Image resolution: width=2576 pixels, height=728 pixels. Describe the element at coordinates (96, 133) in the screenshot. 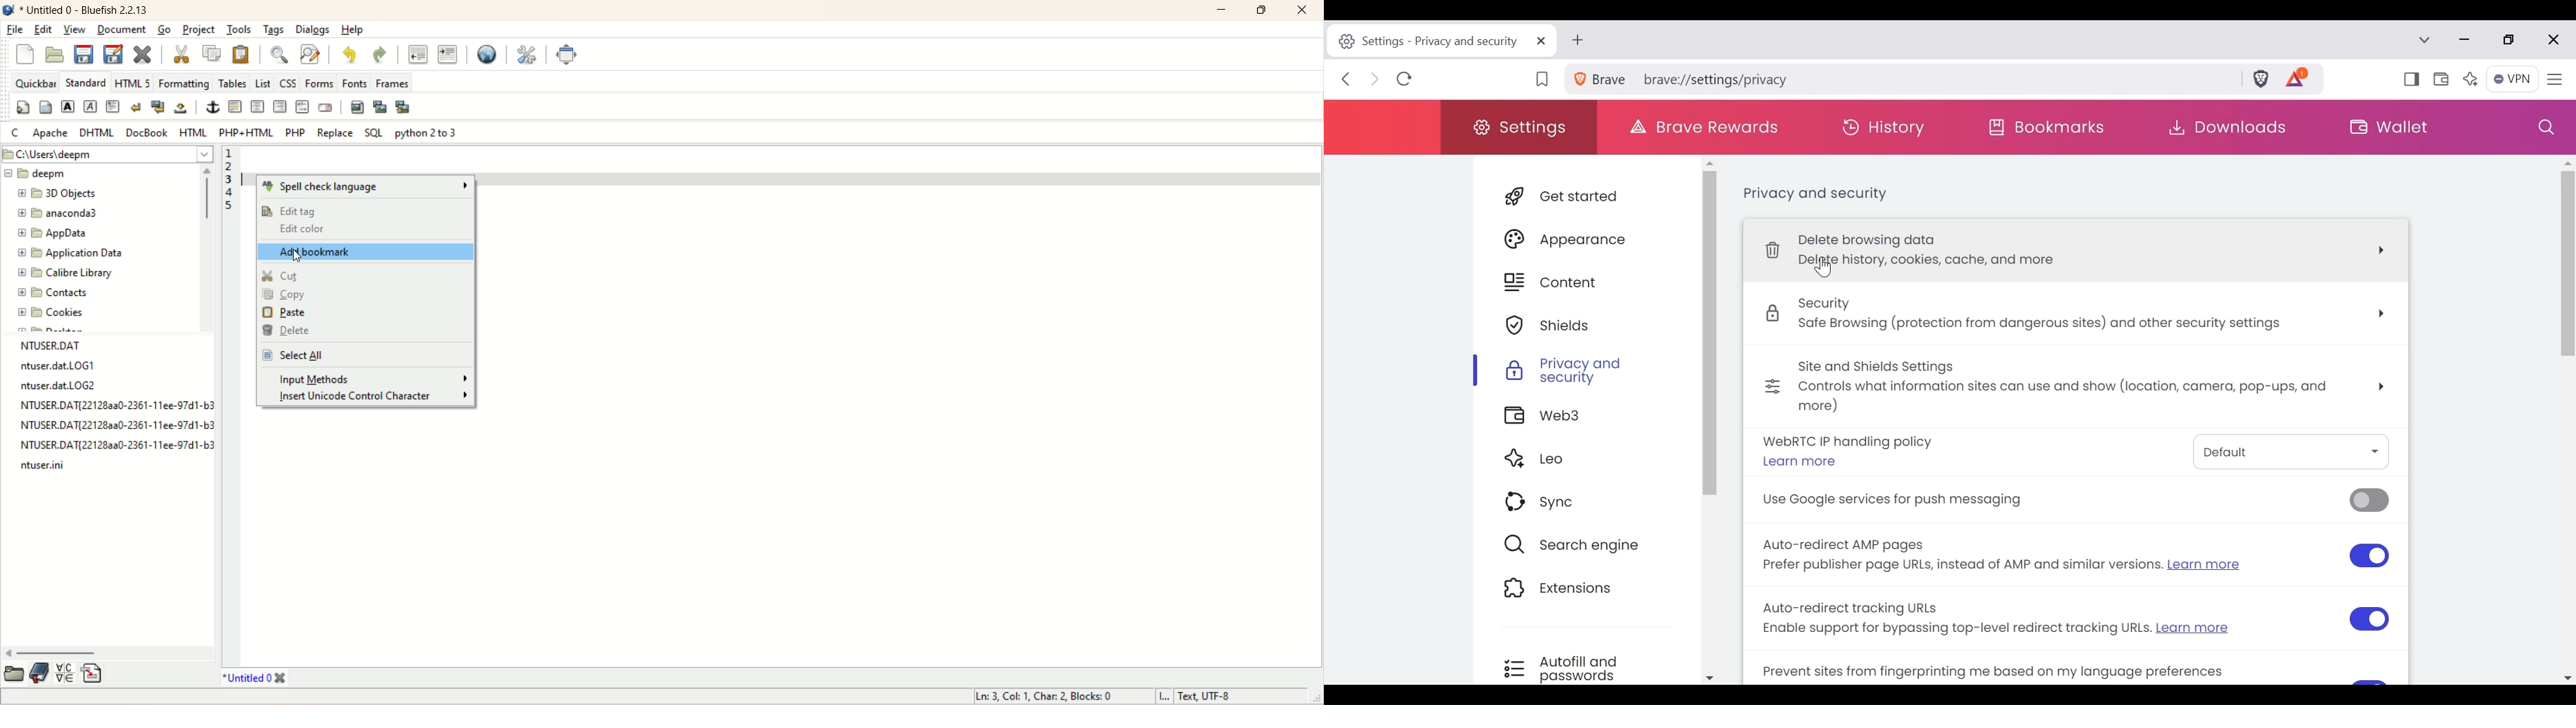

I see `DHTML` at that location.